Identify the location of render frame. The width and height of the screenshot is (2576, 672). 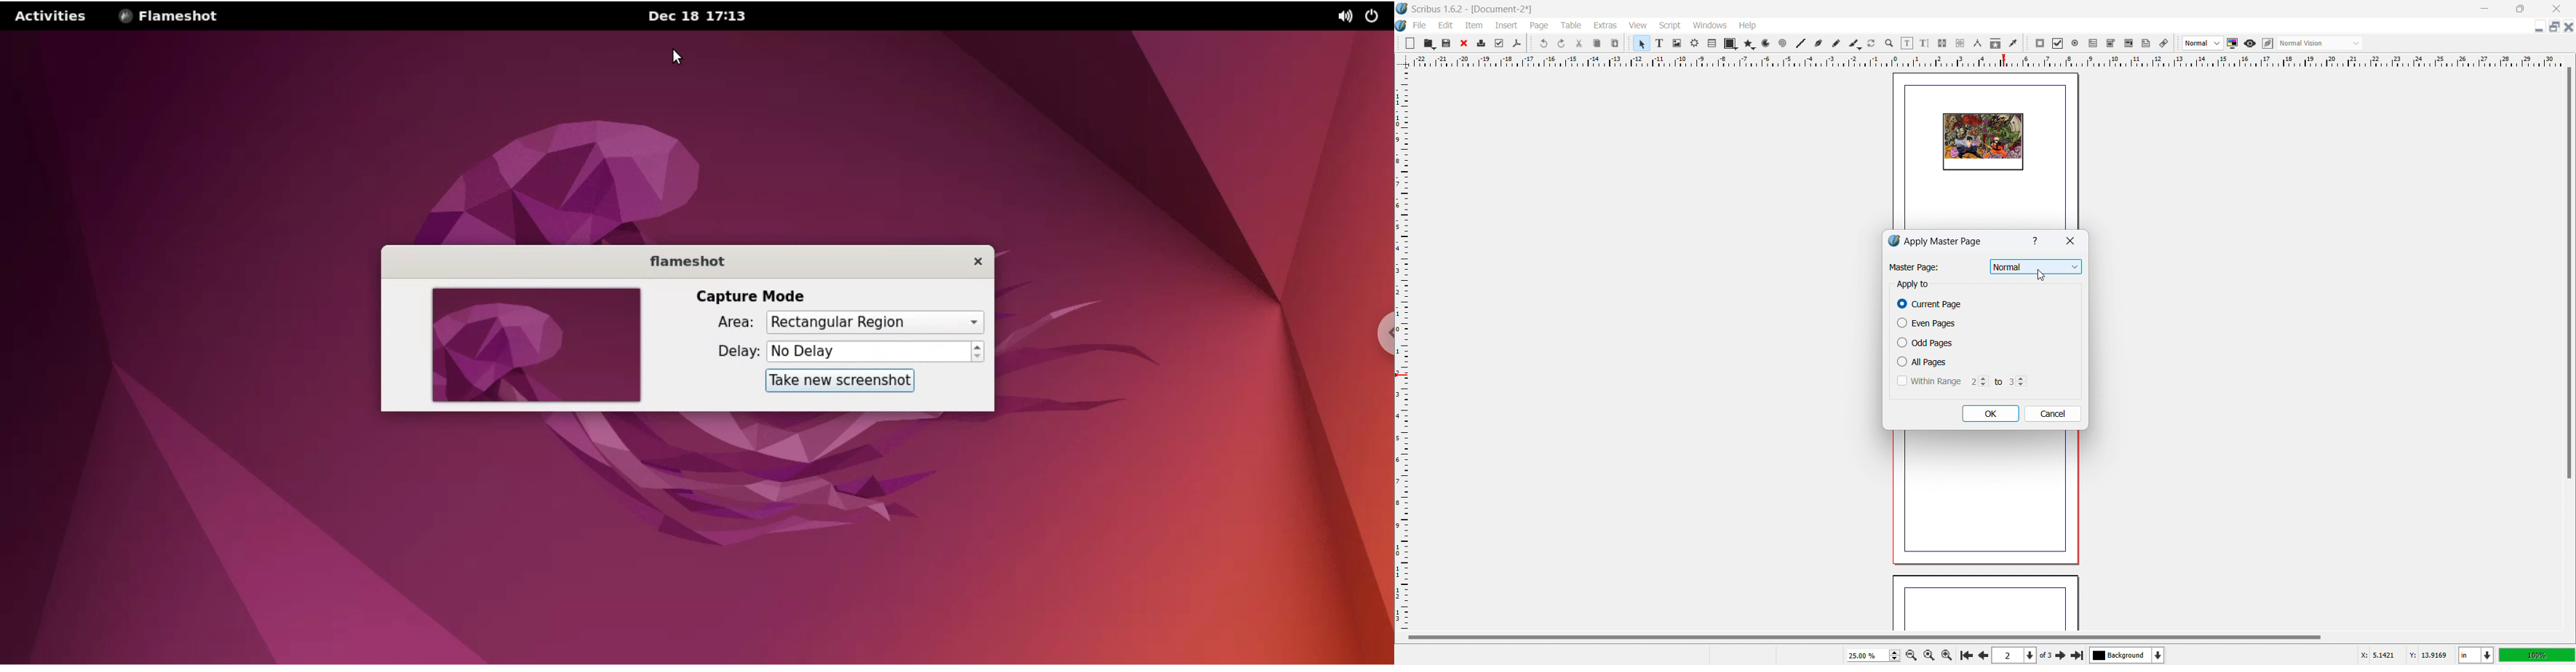
(1695, 43).